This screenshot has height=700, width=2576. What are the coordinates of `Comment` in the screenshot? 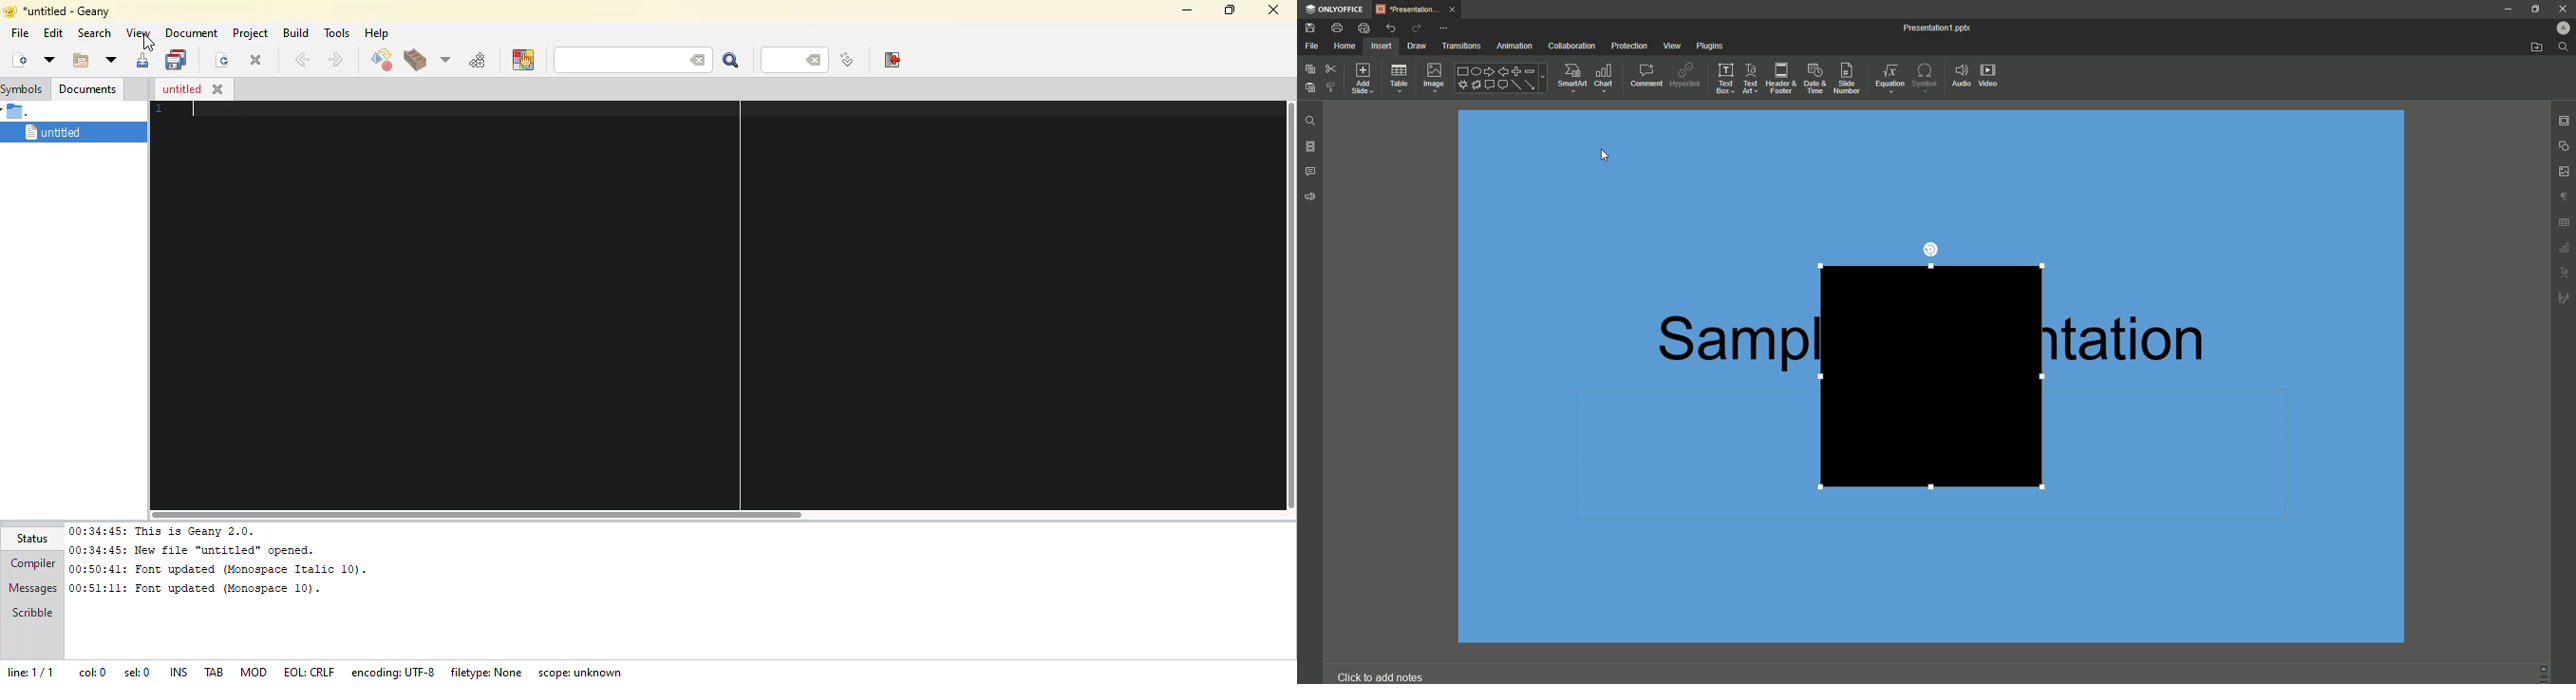 It's located at (1642, 74).